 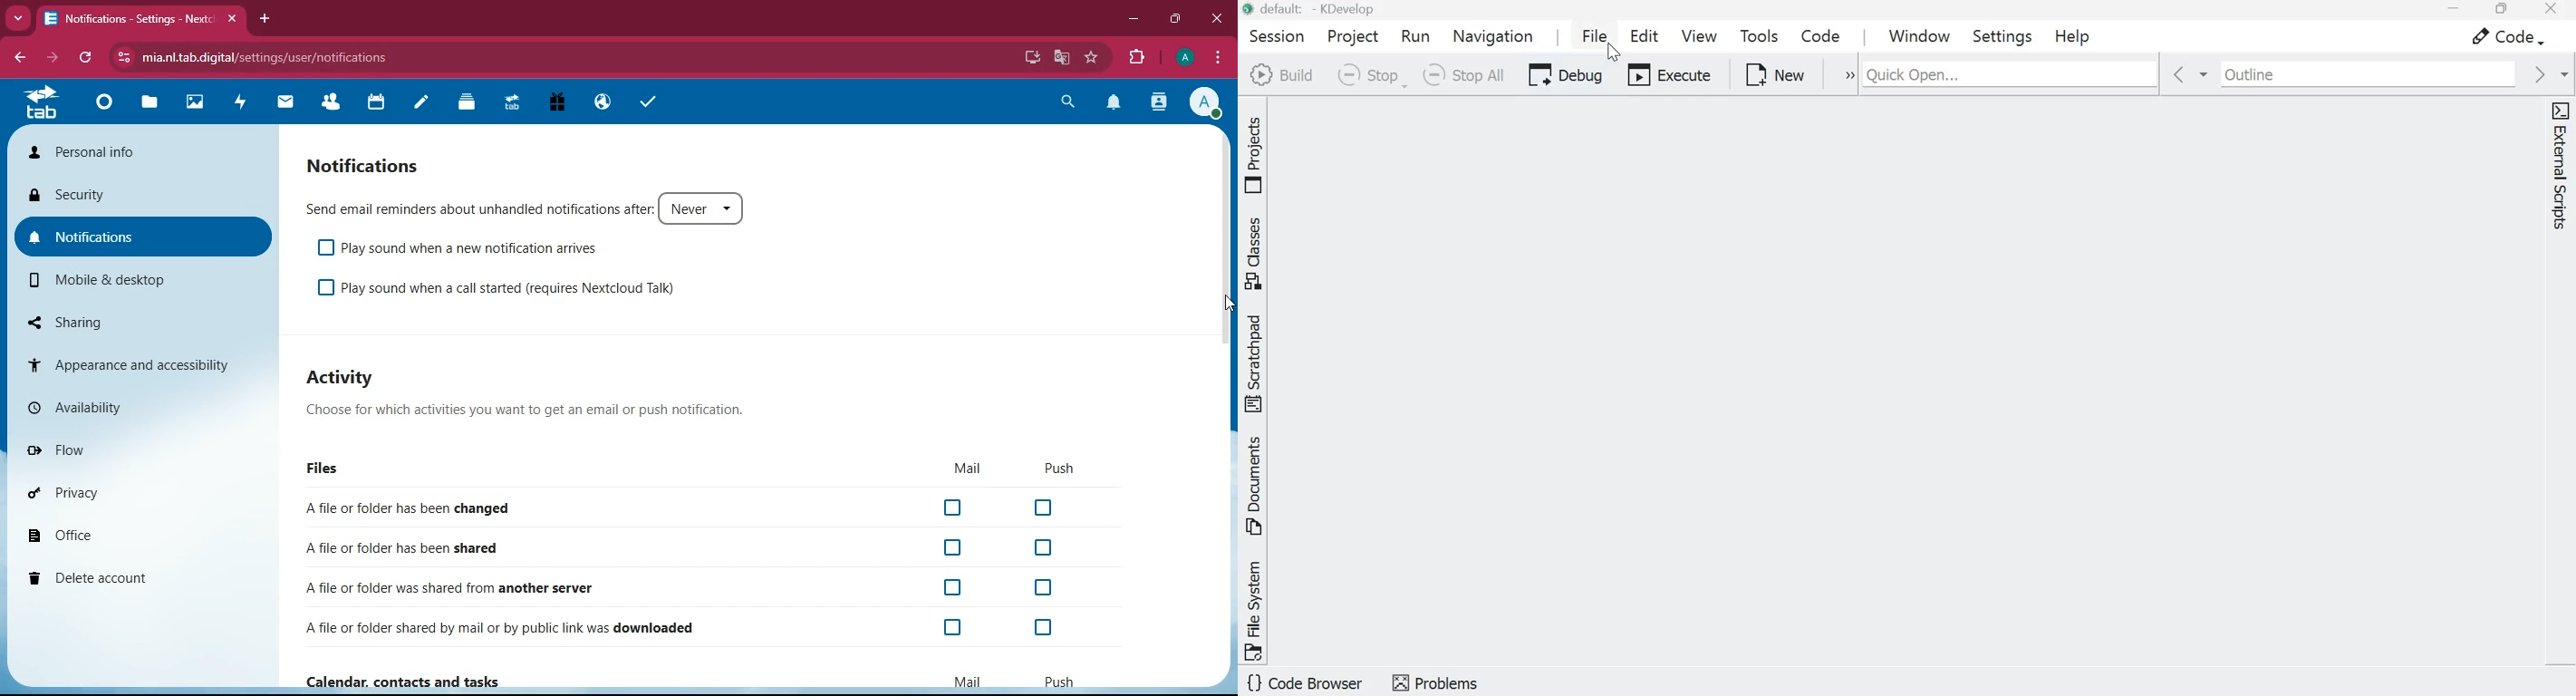 What do you see at coordinates (1228, 304) in the screenshot?
I see `cursor` at bounding box center [1228, 304].